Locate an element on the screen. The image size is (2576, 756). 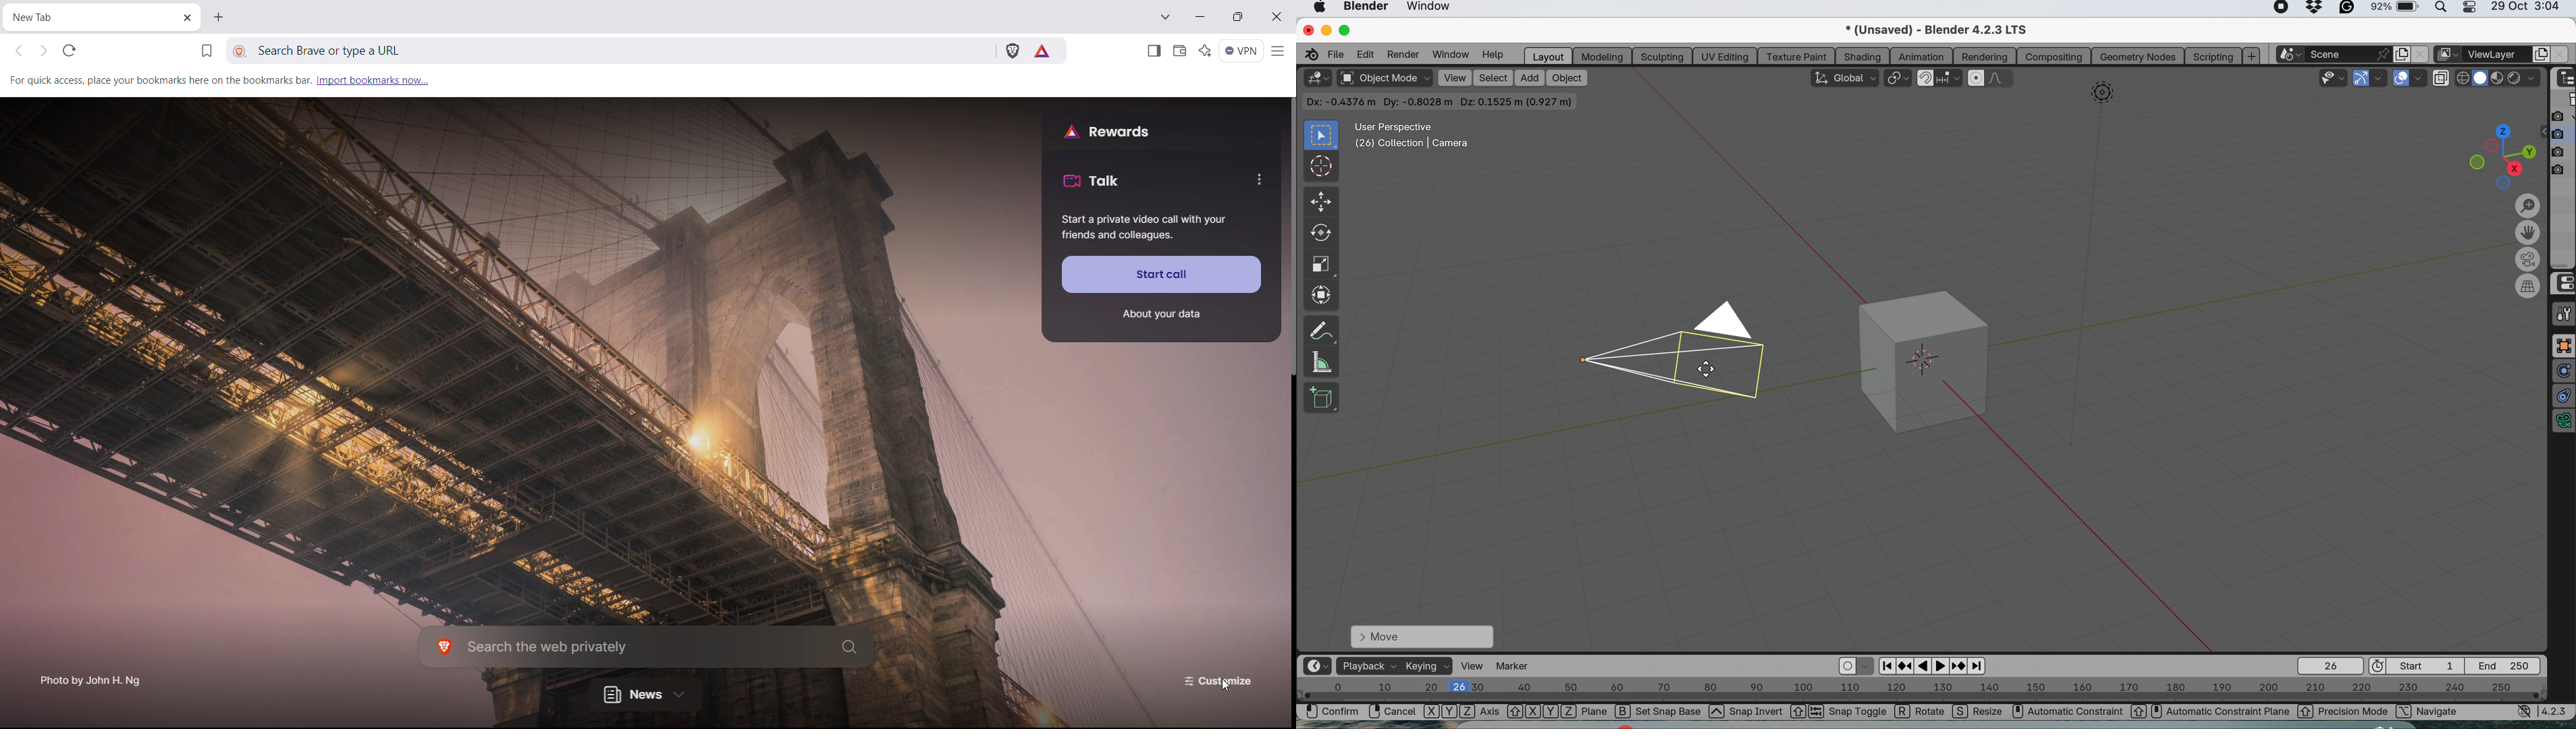
zoom in-out is located at coordinates (2528, 207).